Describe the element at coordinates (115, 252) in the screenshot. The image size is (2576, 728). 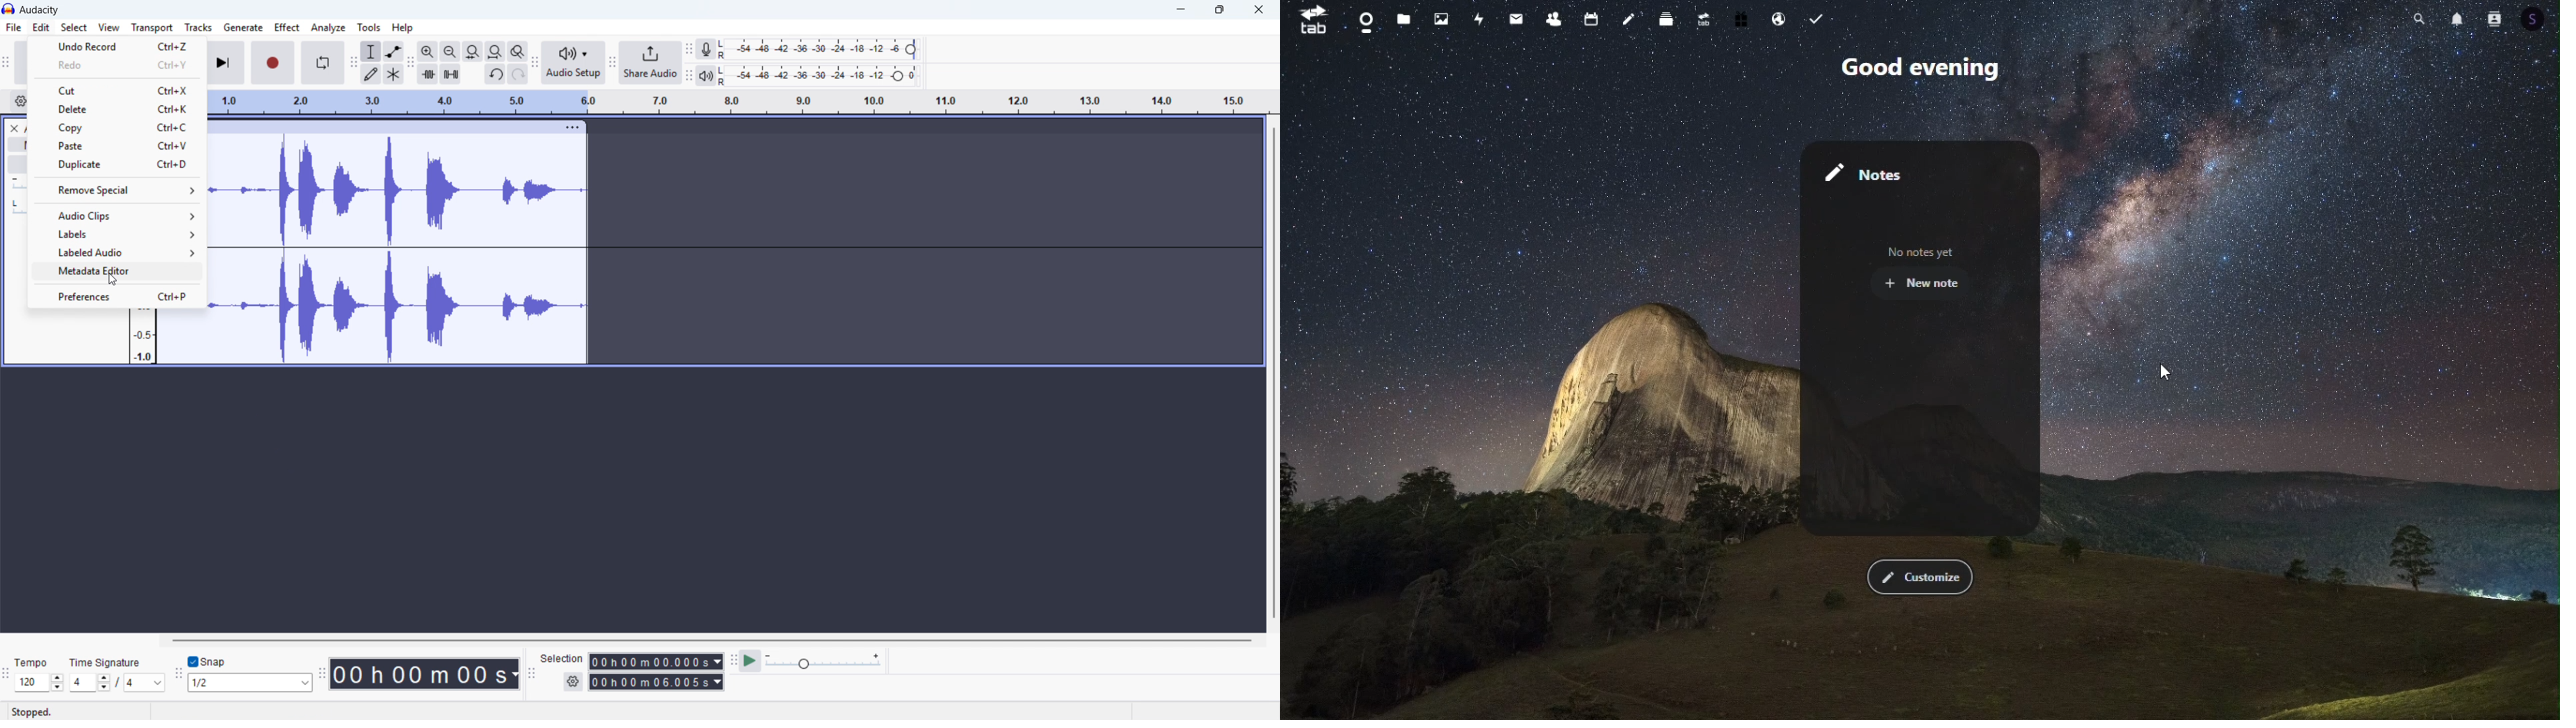
I see `labeled audio` at that location.